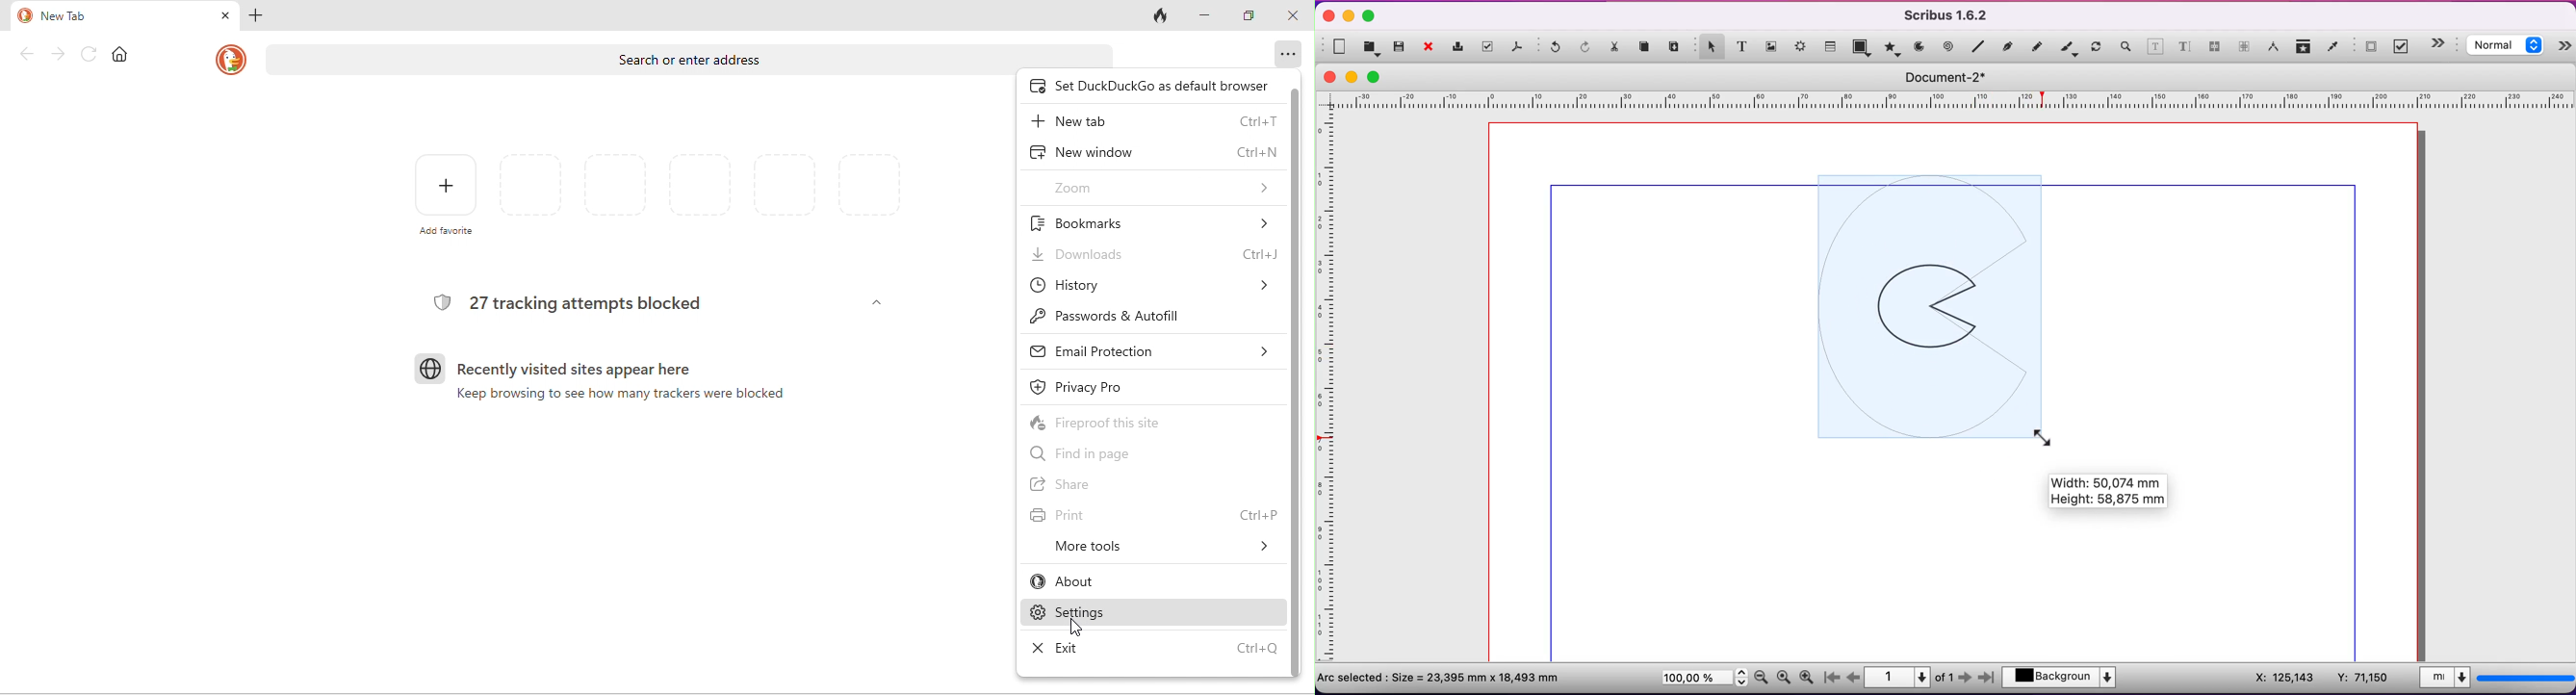 The image size is (2576, 700). I want to click on zoom in or zoom out, so click(2125, 48).